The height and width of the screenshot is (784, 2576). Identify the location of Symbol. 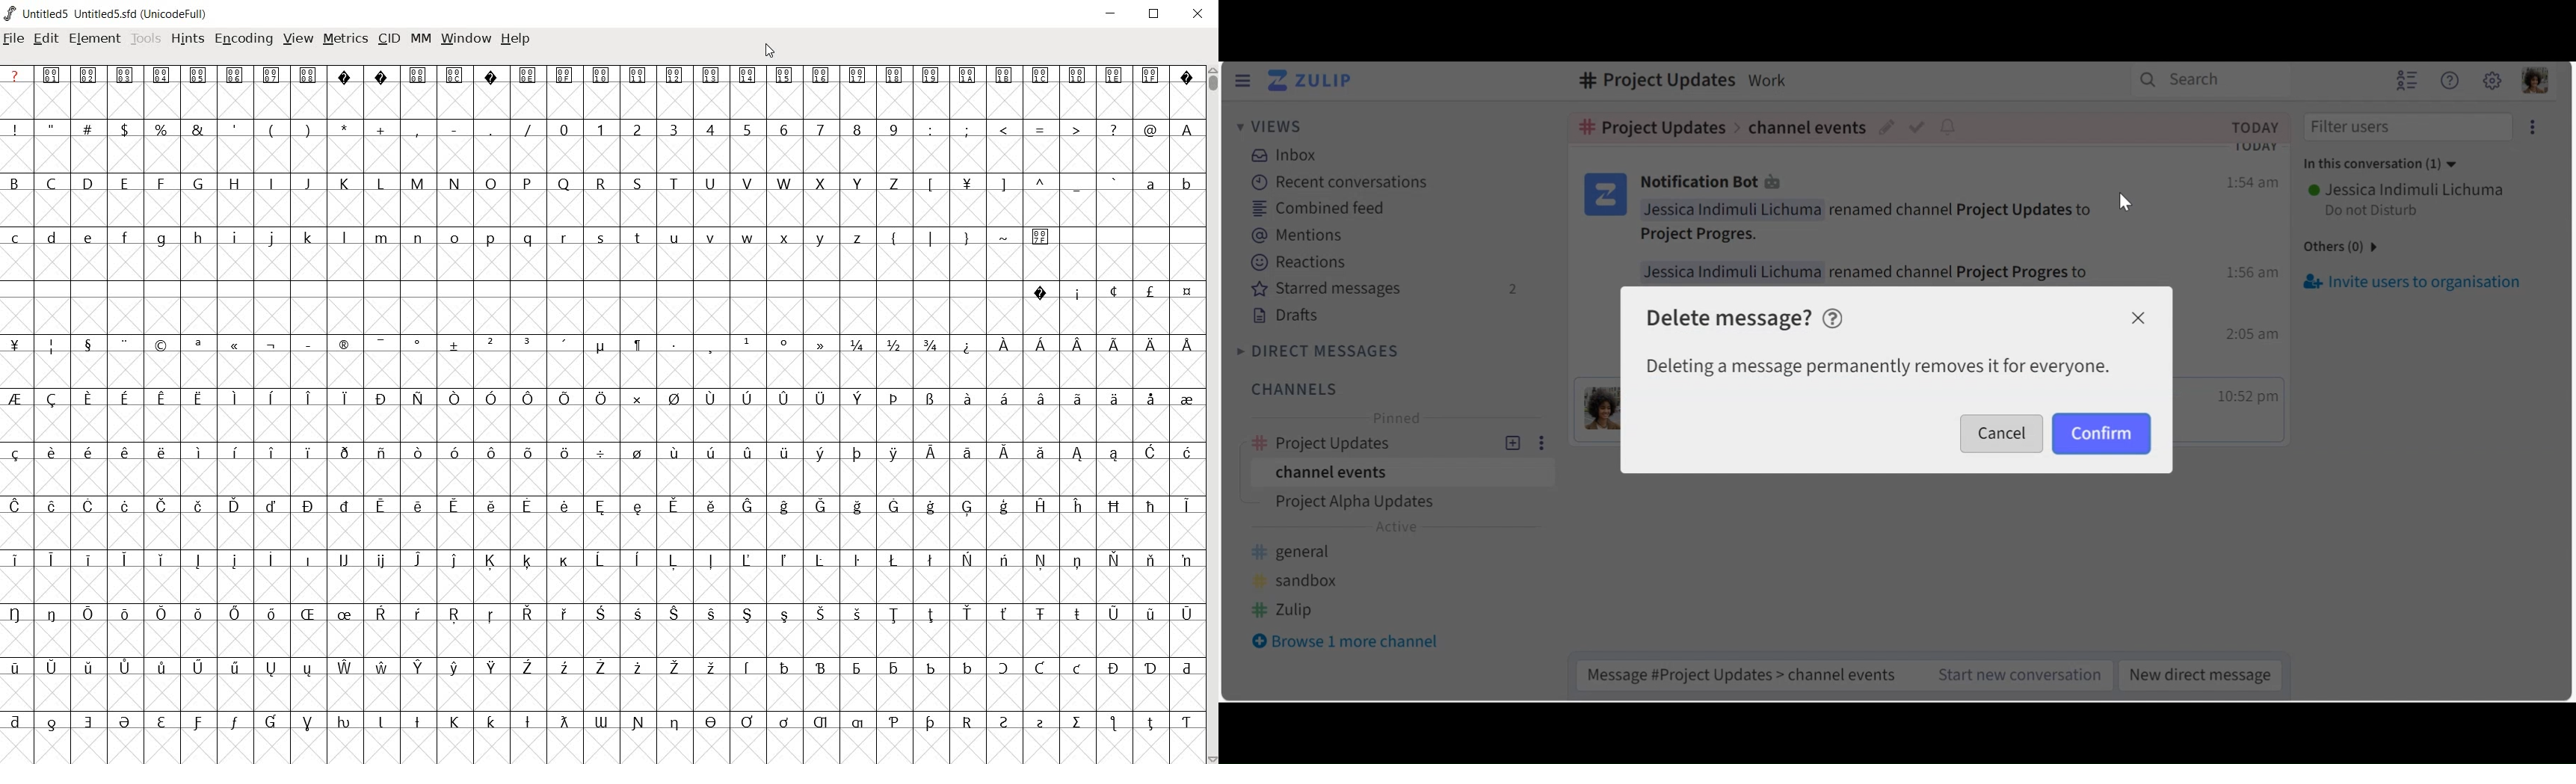
(784, 345).